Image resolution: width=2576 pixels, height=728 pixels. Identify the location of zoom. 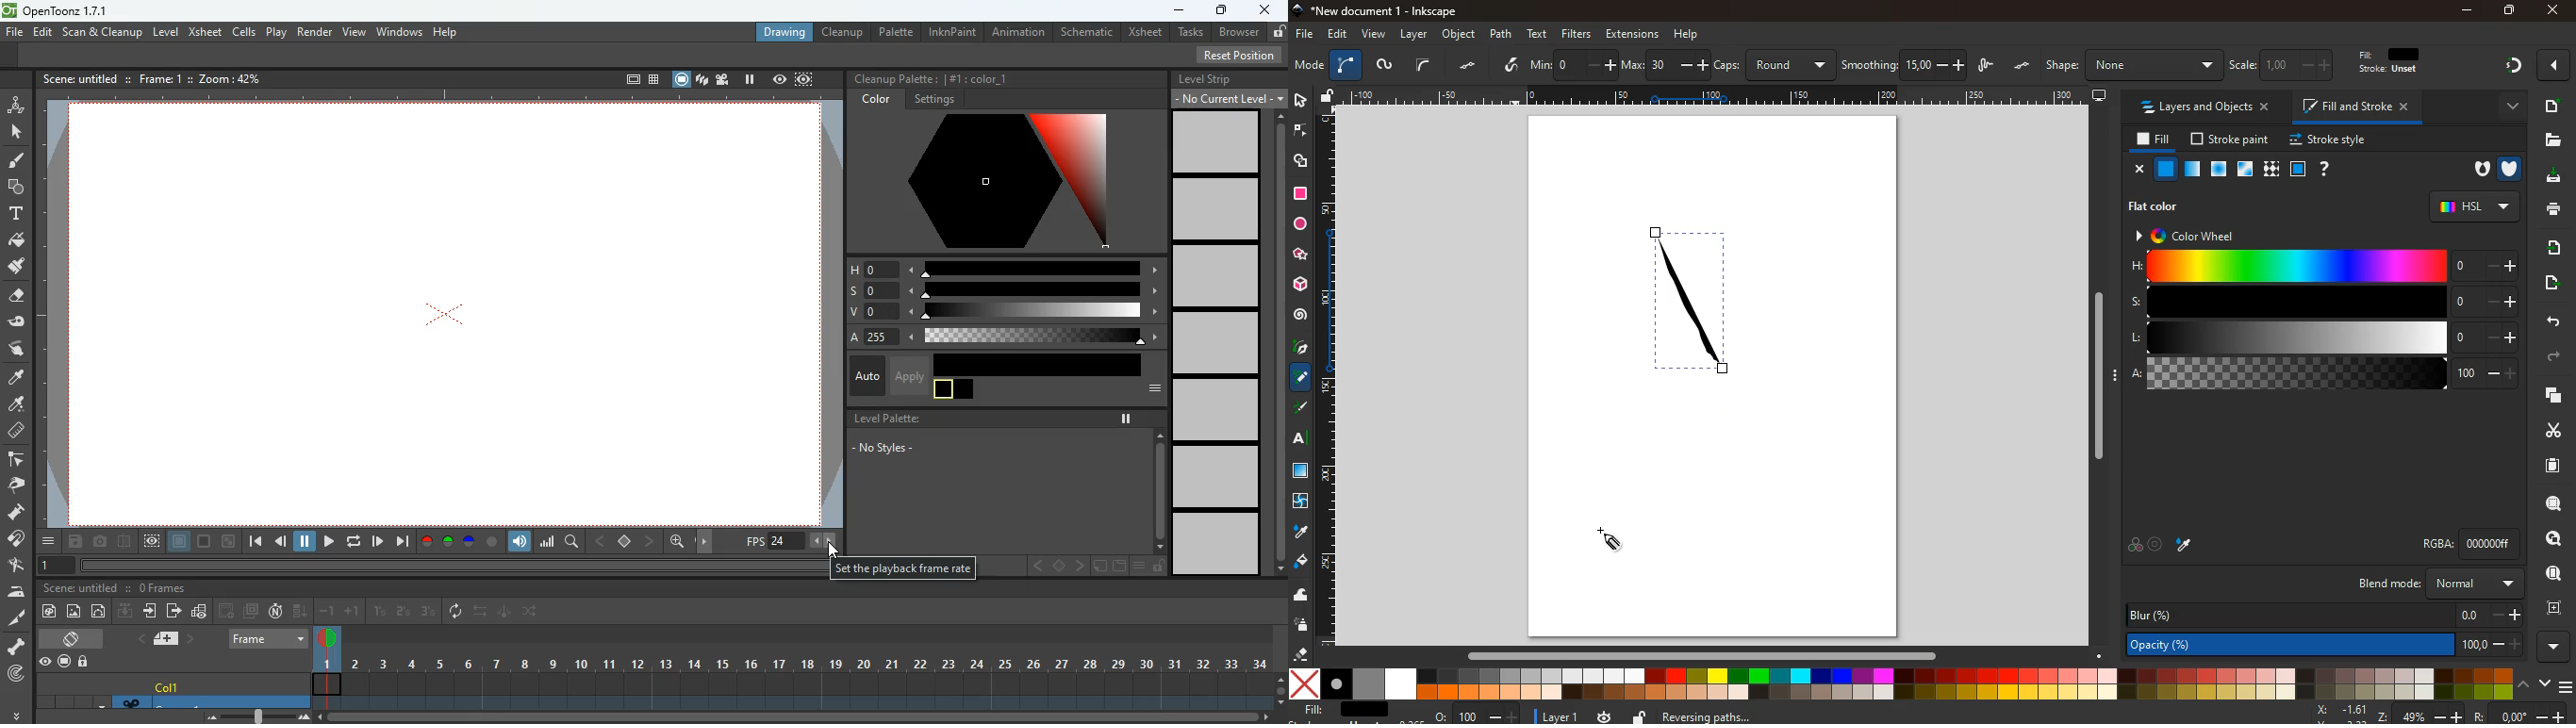
(232, 78).